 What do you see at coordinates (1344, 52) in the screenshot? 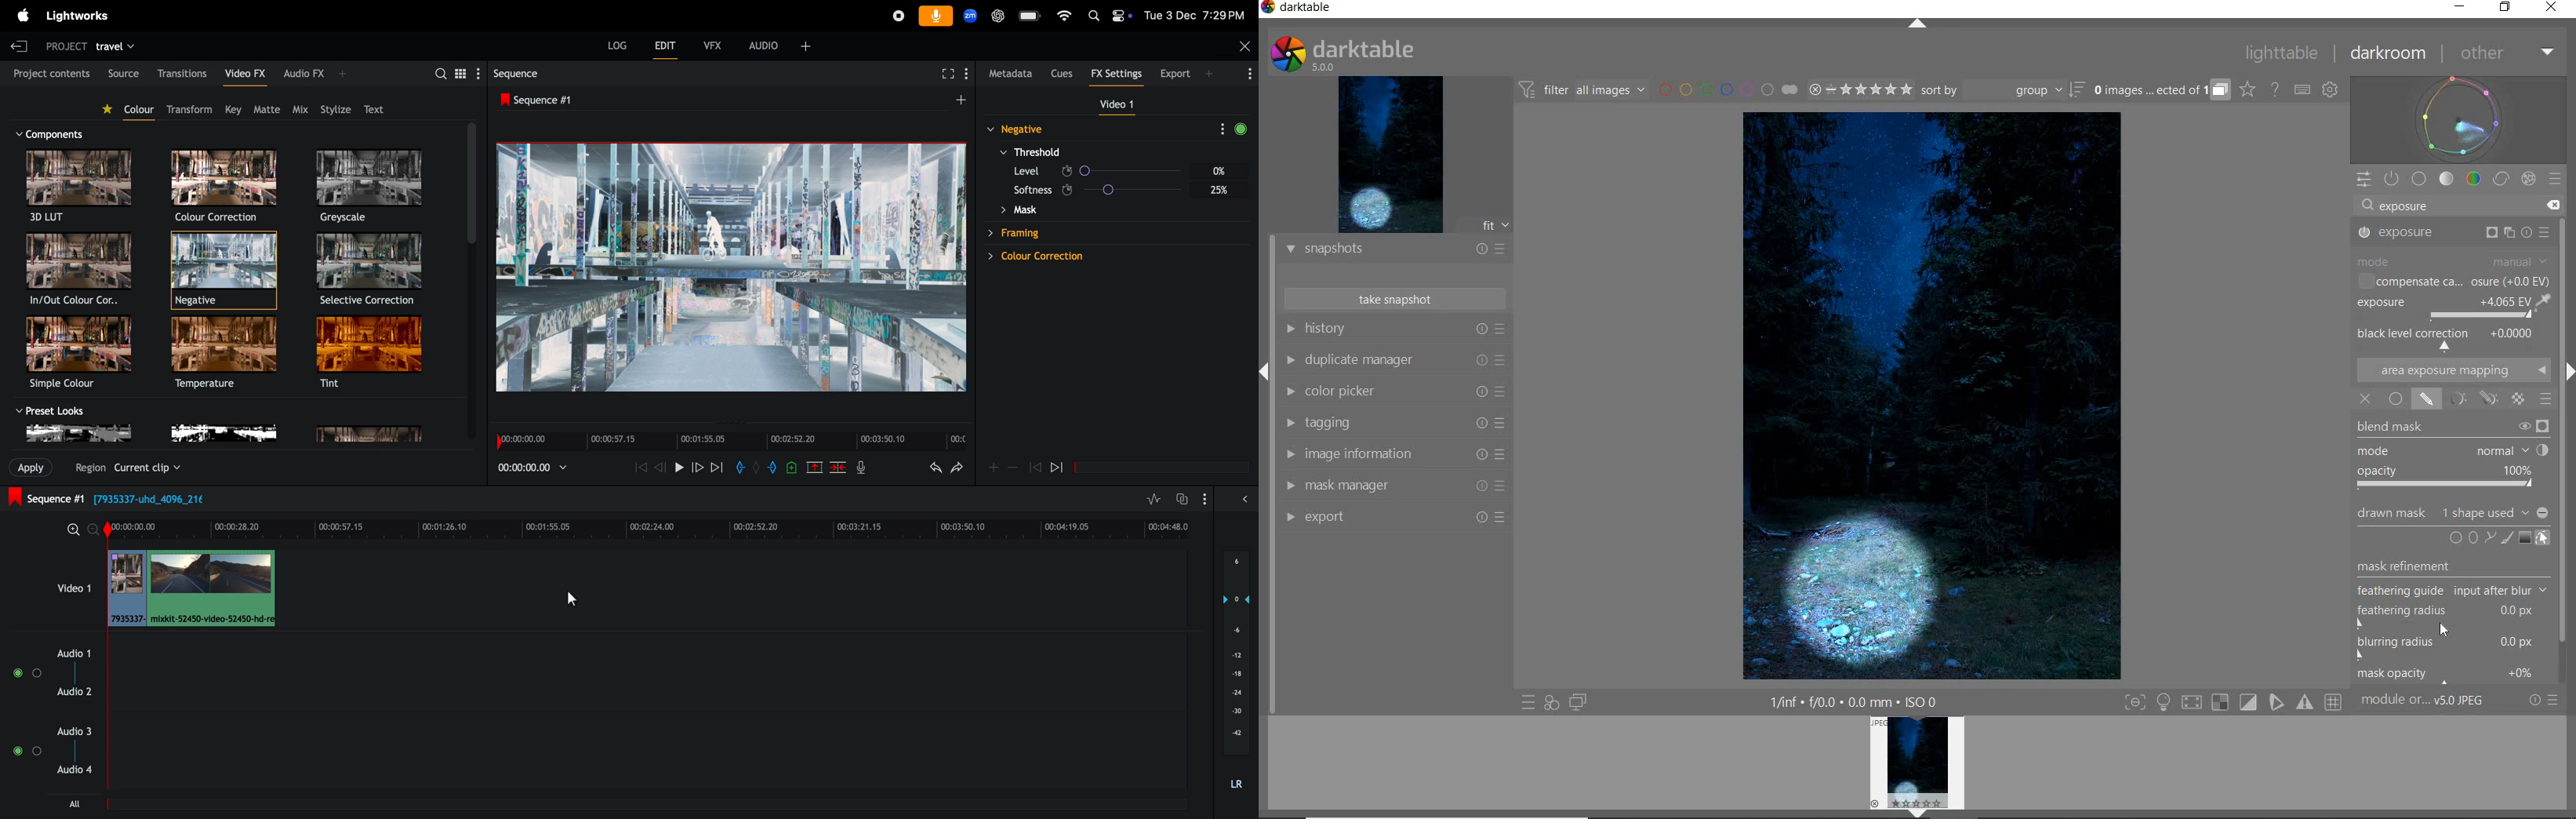
I see `SYSTEM LOGO` at bounding box center [1344, 52].